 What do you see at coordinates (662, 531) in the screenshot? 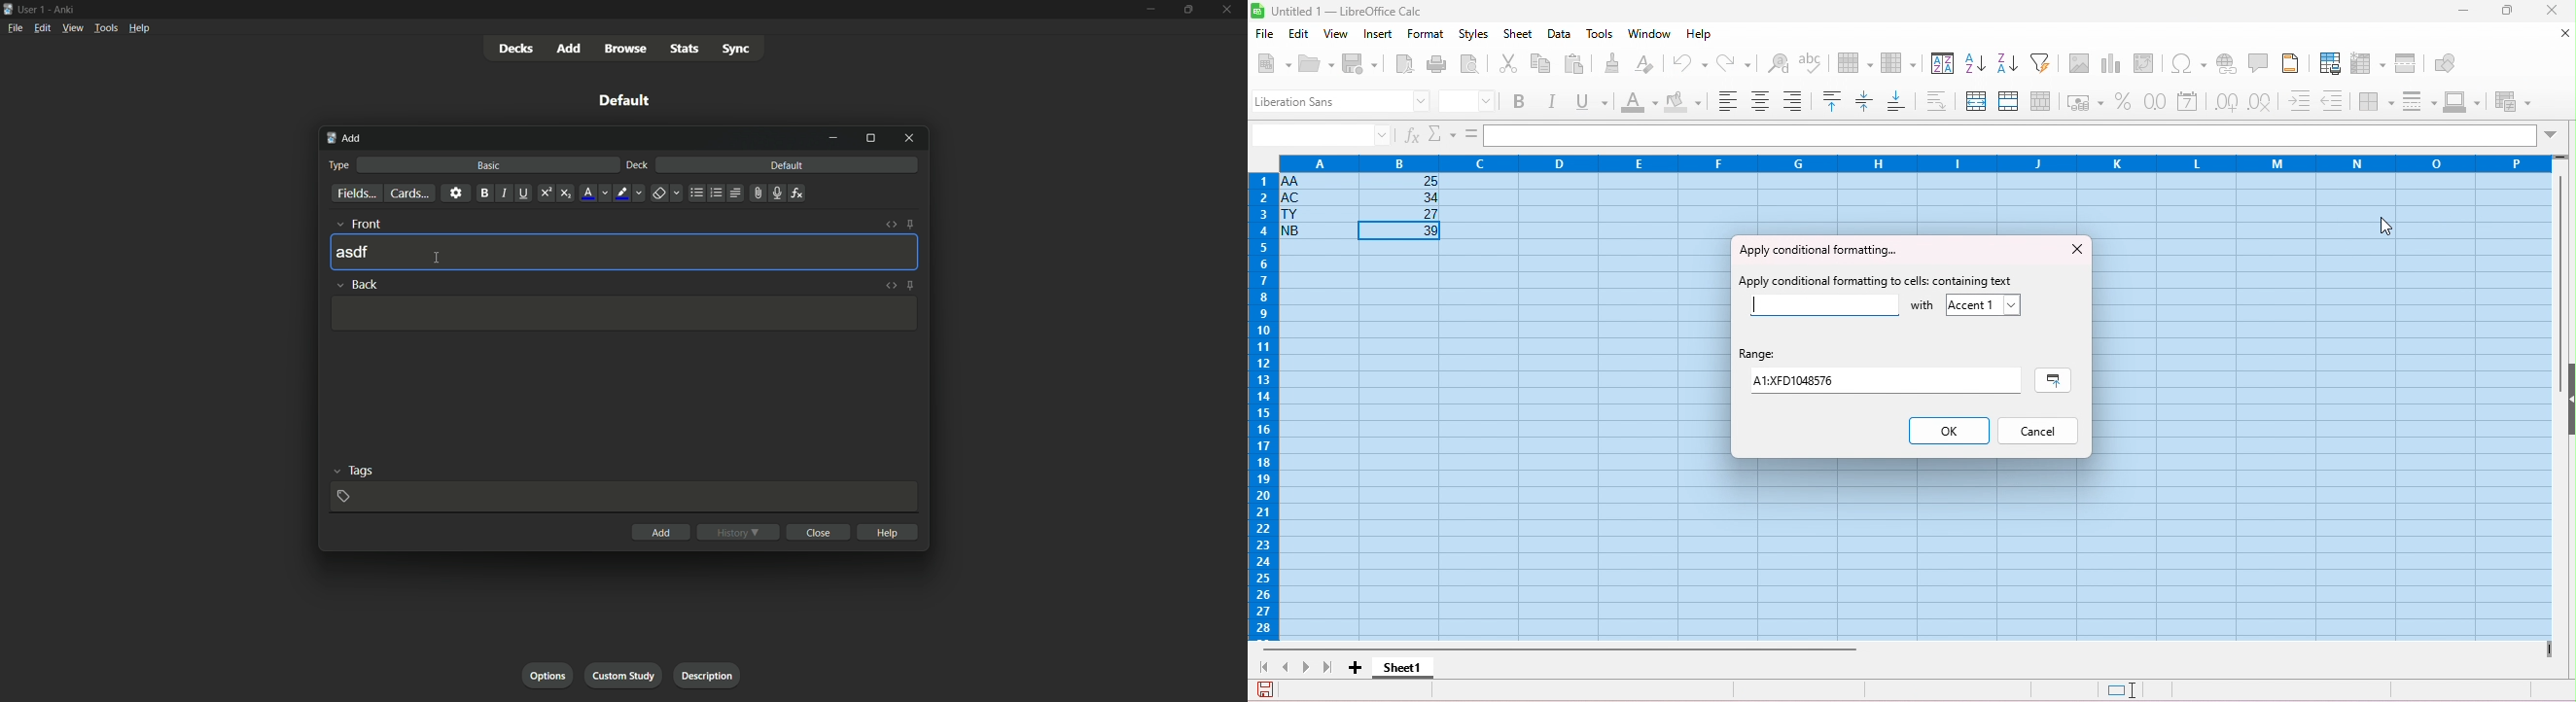
I see `add` at bounding box center [662, 531].